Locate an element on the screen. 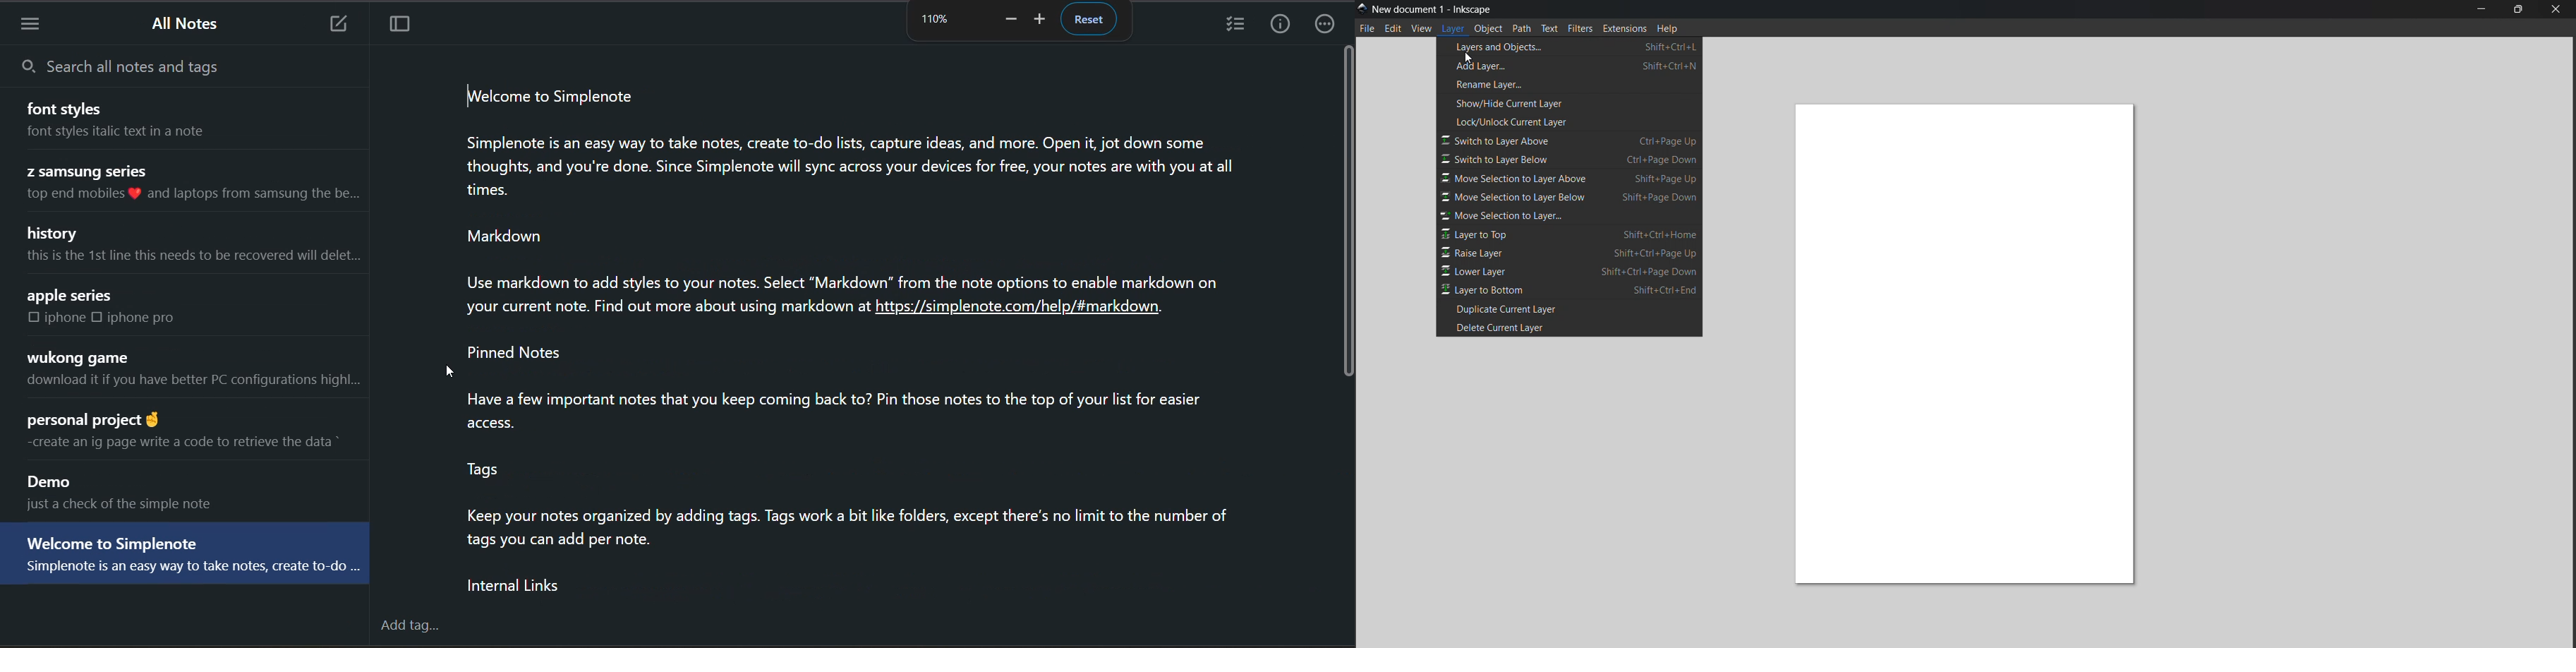 The width and height of the screenshot is (2576, 672). cursor is located at coordinates (449, 372).